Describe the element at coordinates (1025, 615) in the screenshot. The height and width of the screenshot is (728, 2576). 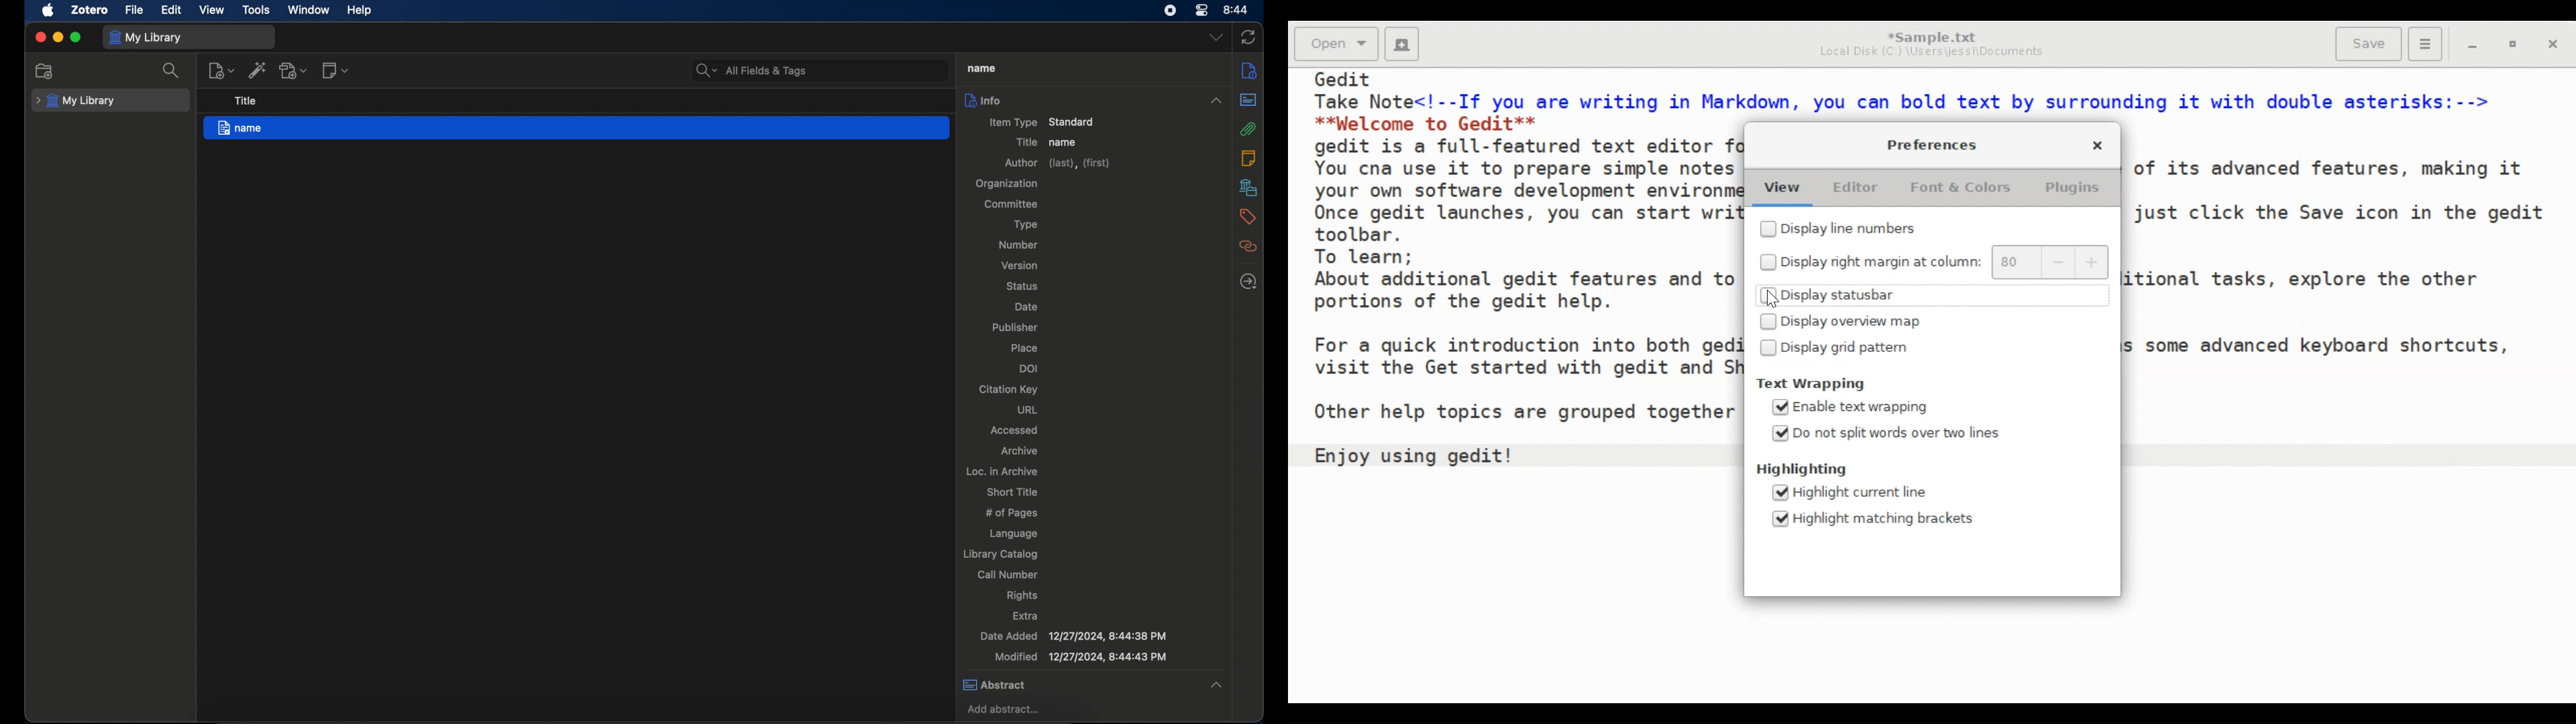
I see `extra` at that location.